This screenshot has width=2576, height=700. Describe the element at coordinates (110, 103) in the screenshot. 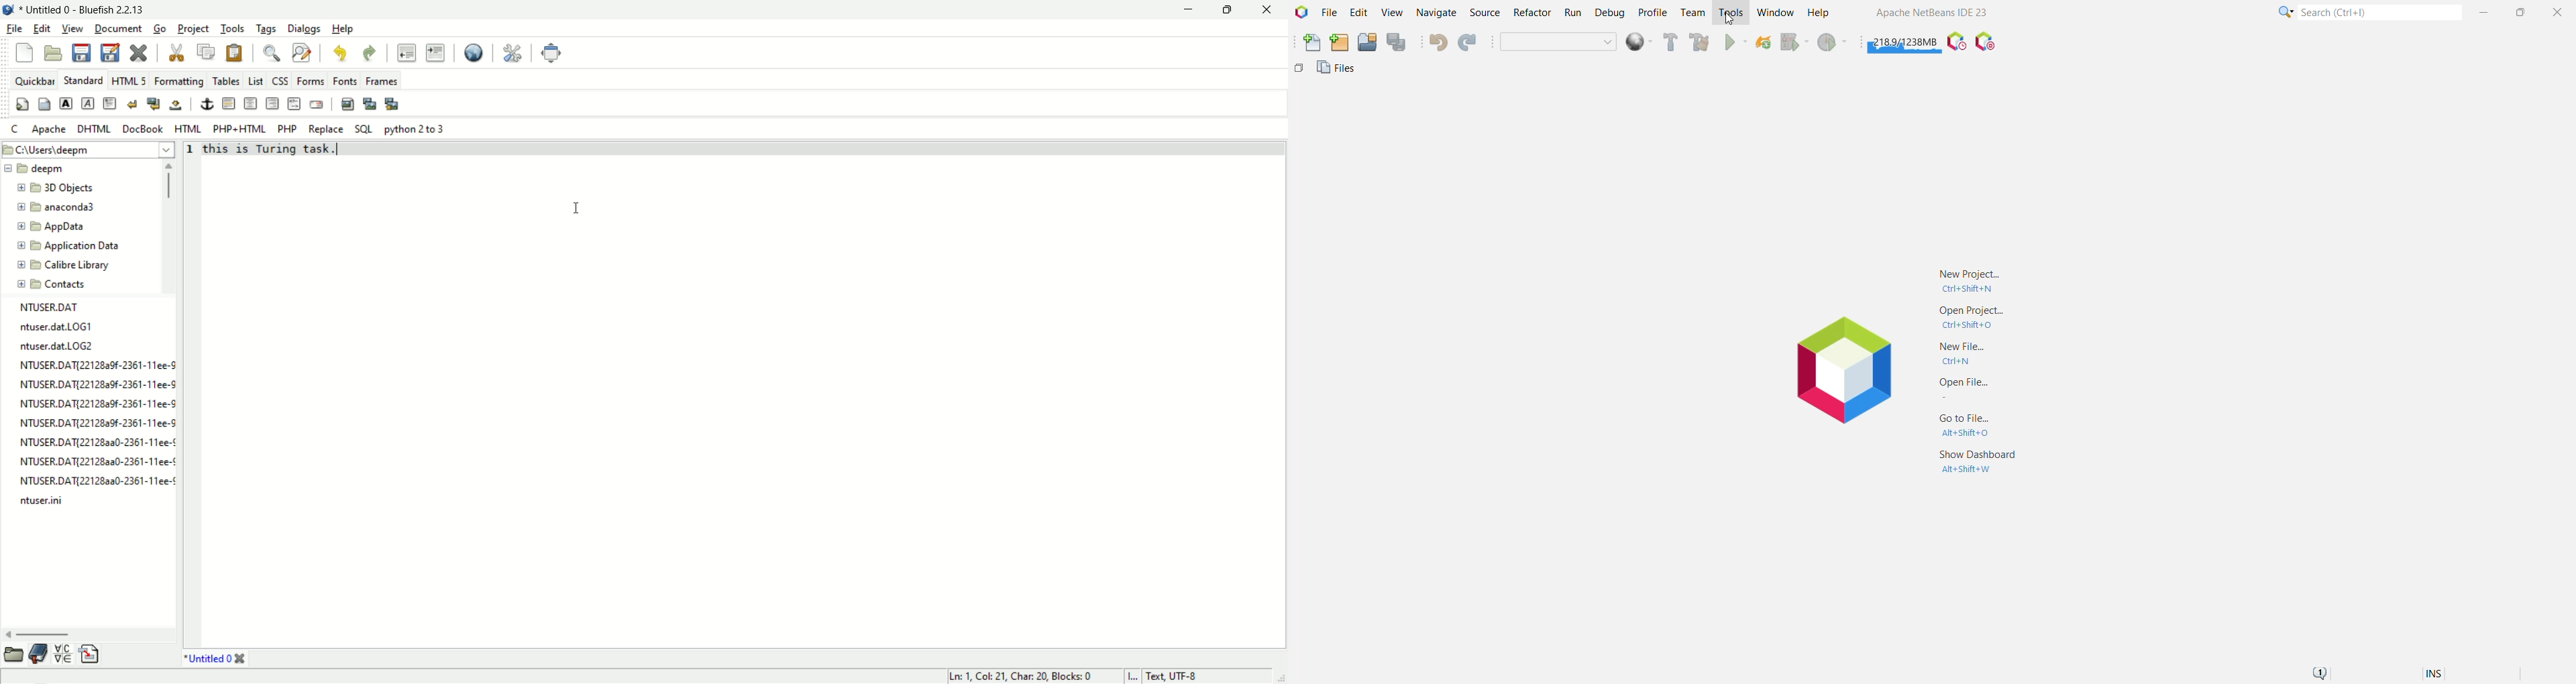

I see `pragraph` at that location.